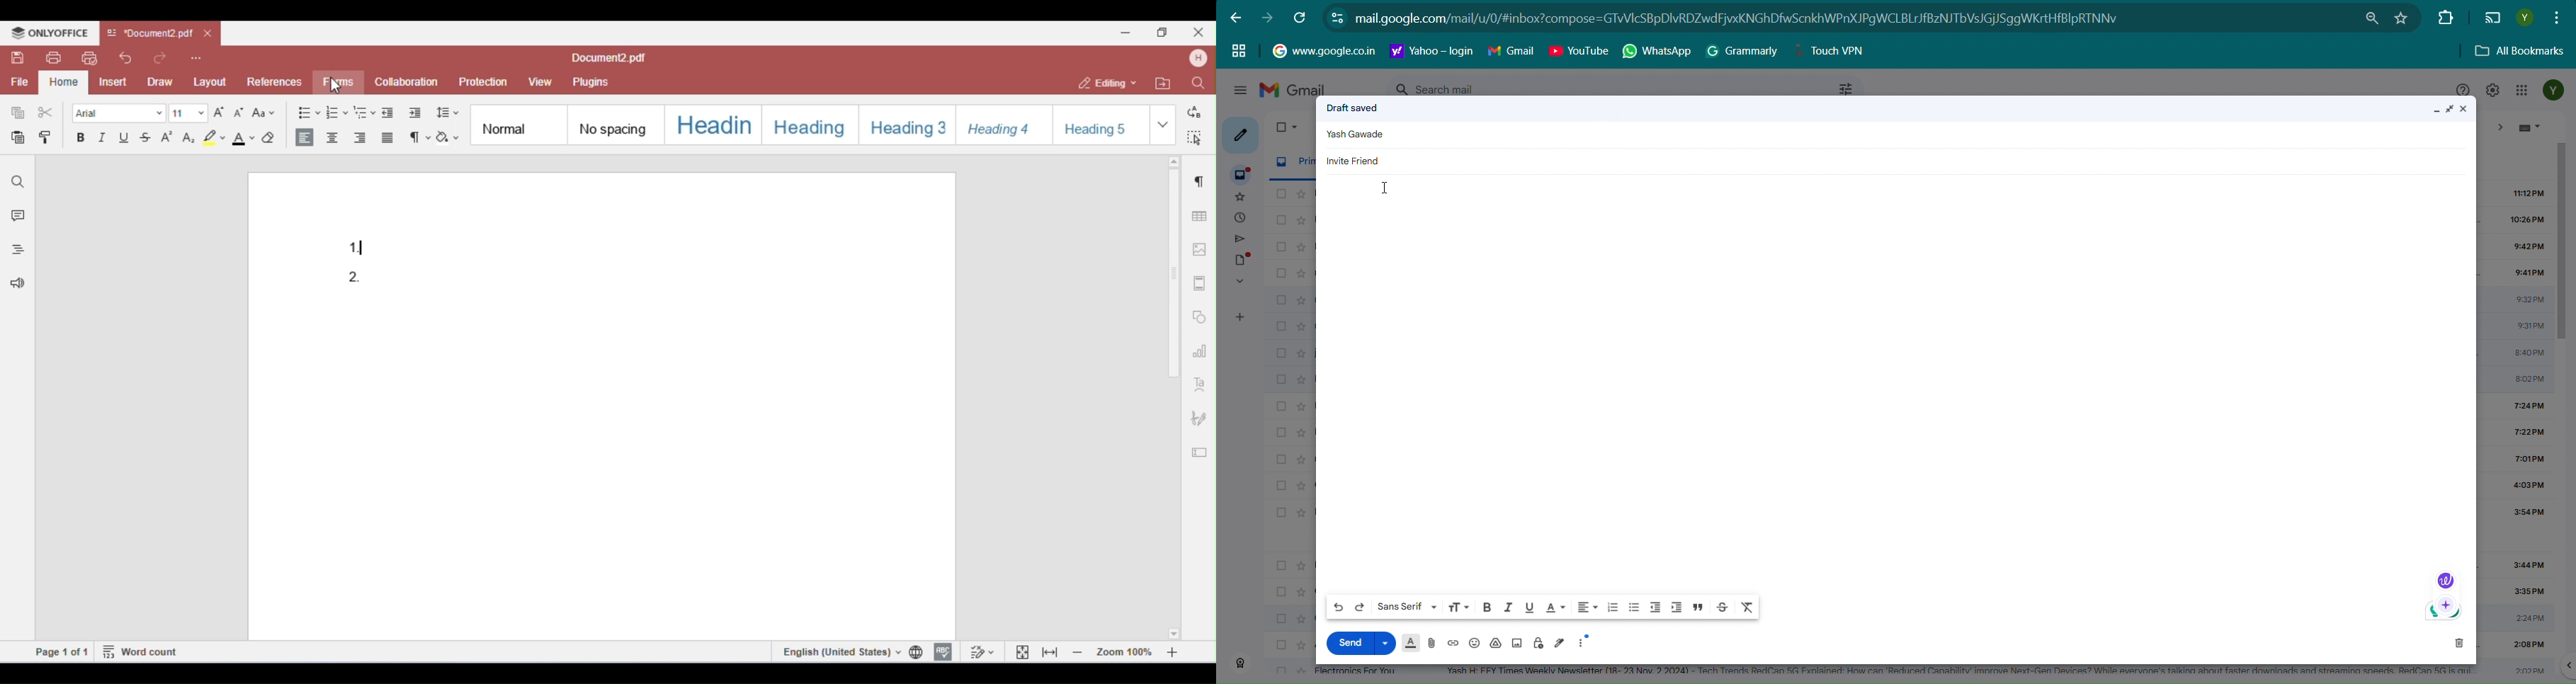 The height and width of the screenshot is (700, 2576). I want to click on Aligned, so click(1587, 608).